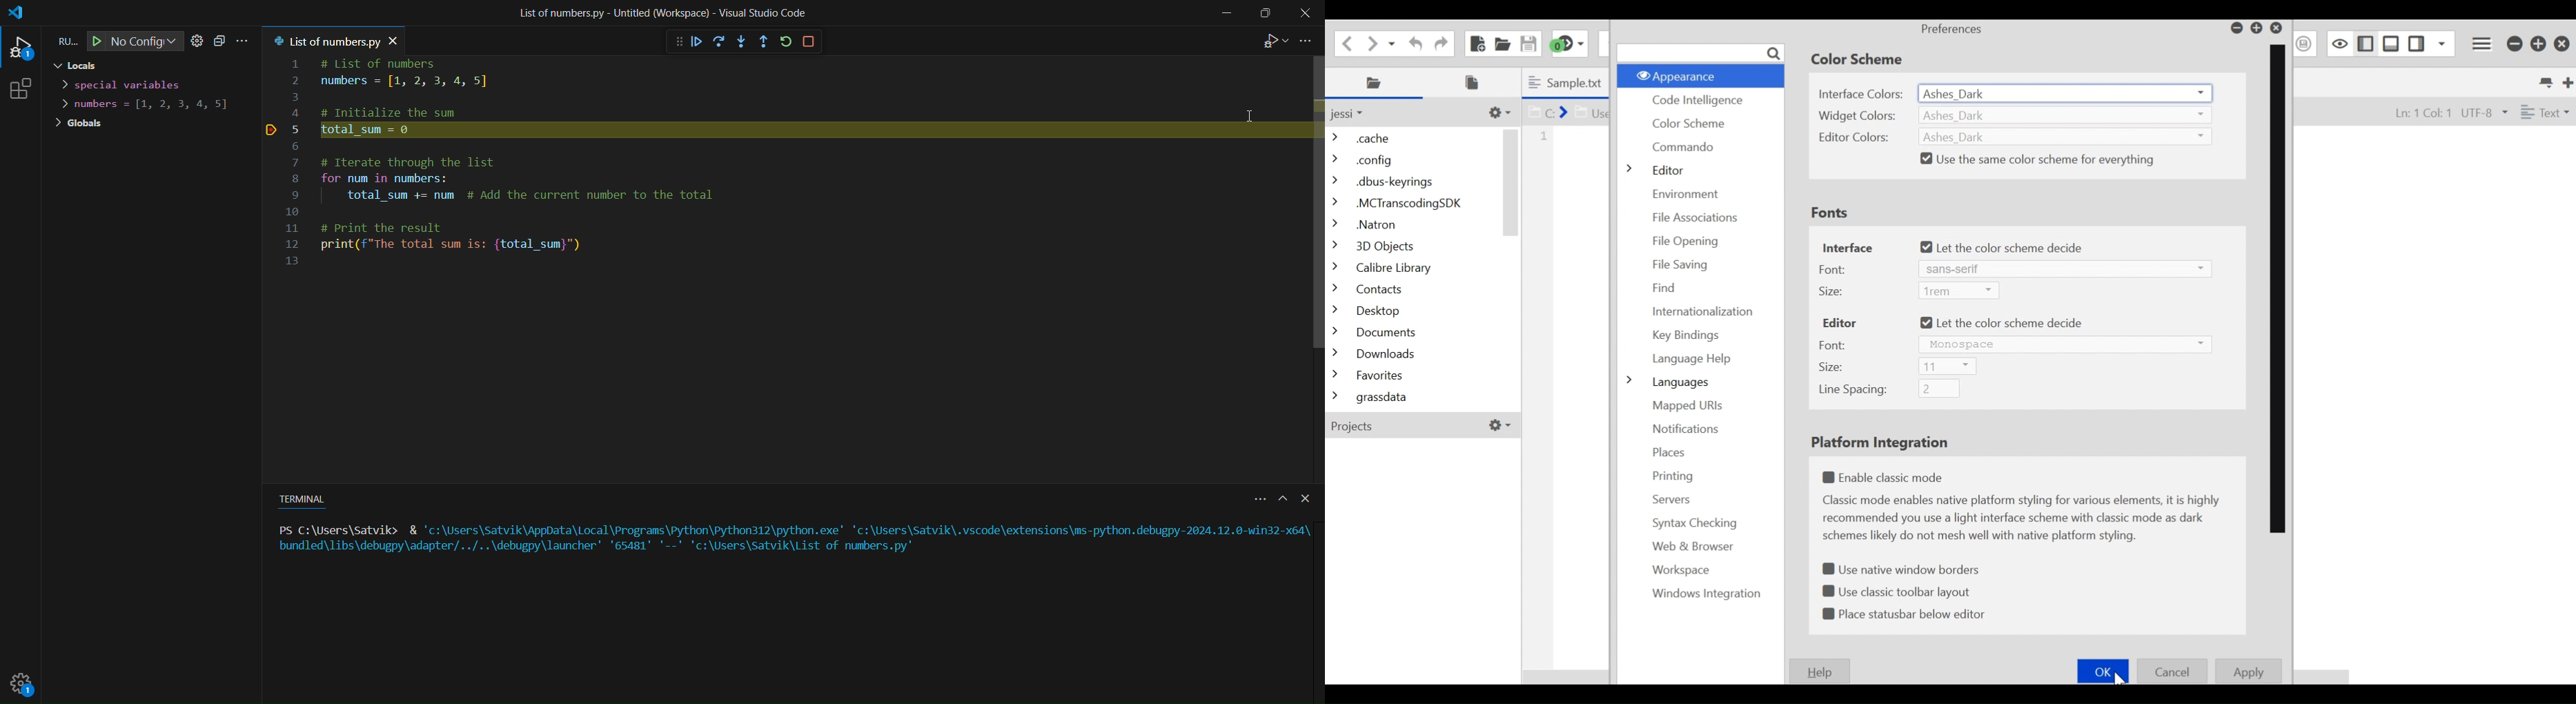 The image size is (2576, 728). What do you see at coordinates (1678, 571) in the screenshot?
I see `Workplace` at bounding box center [1678, 571].